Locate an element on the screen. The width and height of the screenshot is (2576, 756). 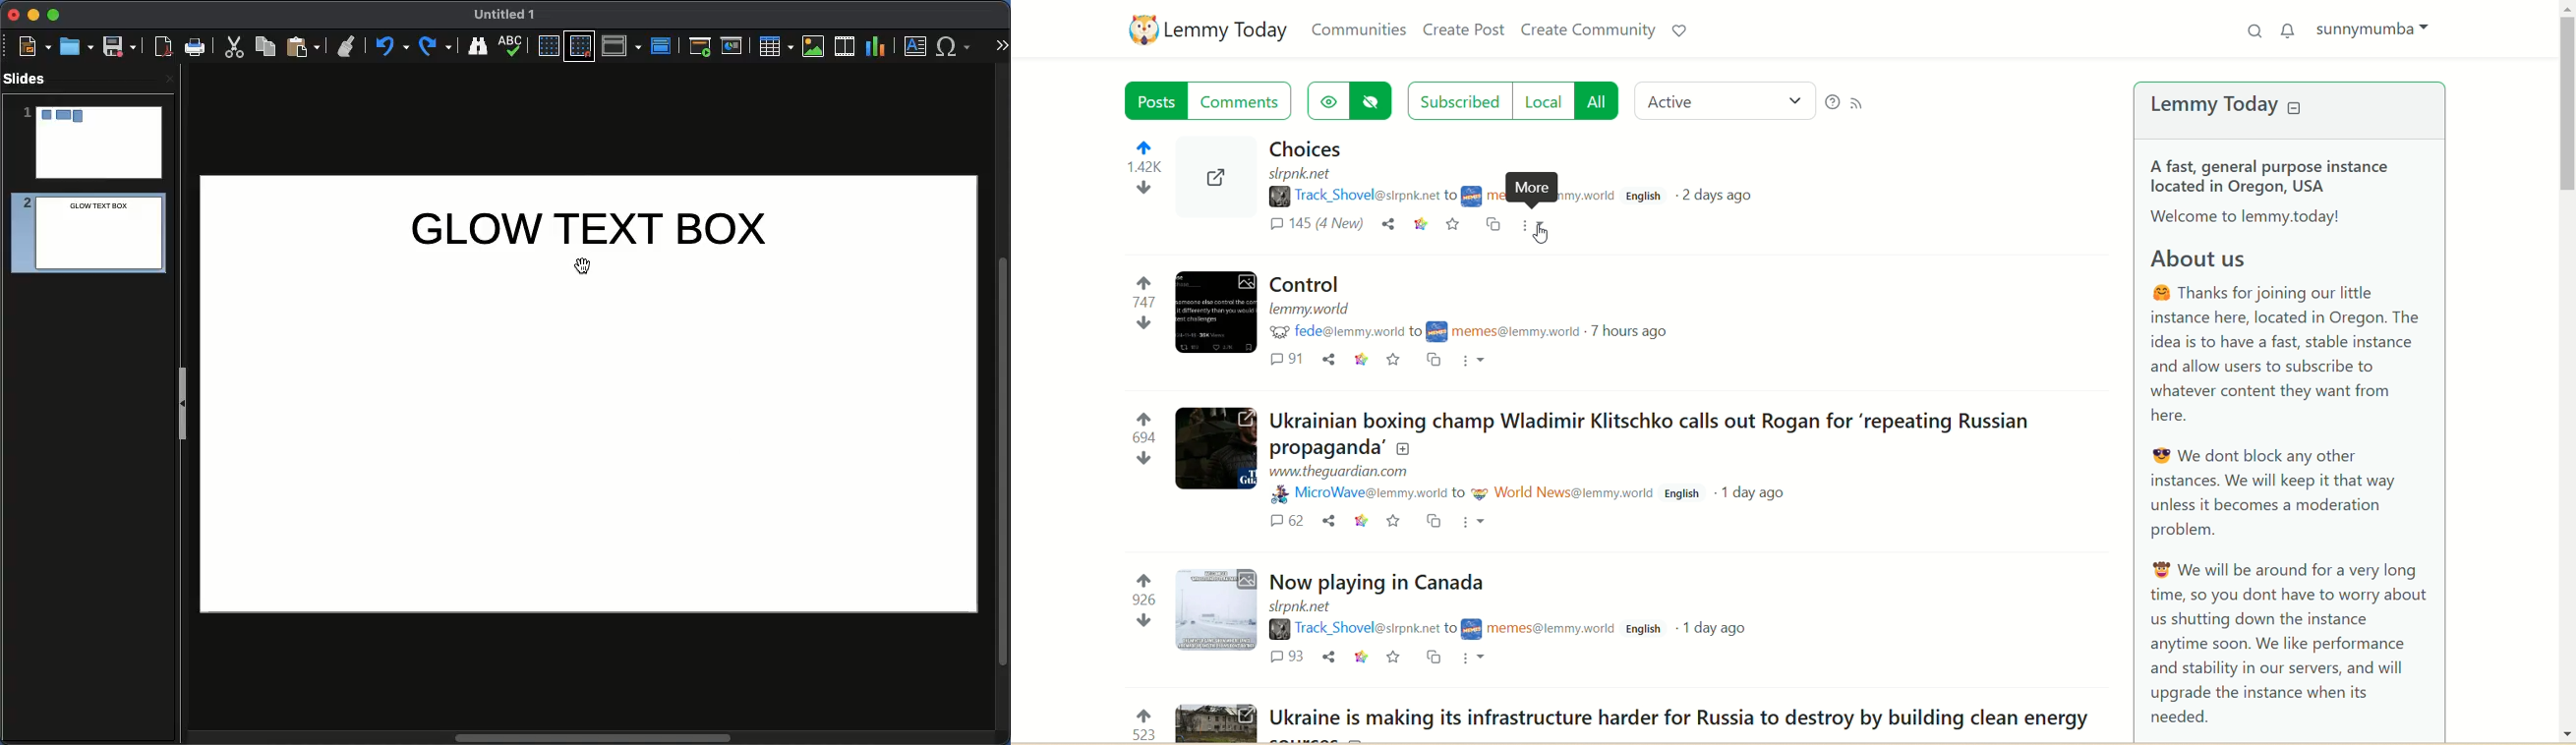
community is located at coordinates (1509, 332).